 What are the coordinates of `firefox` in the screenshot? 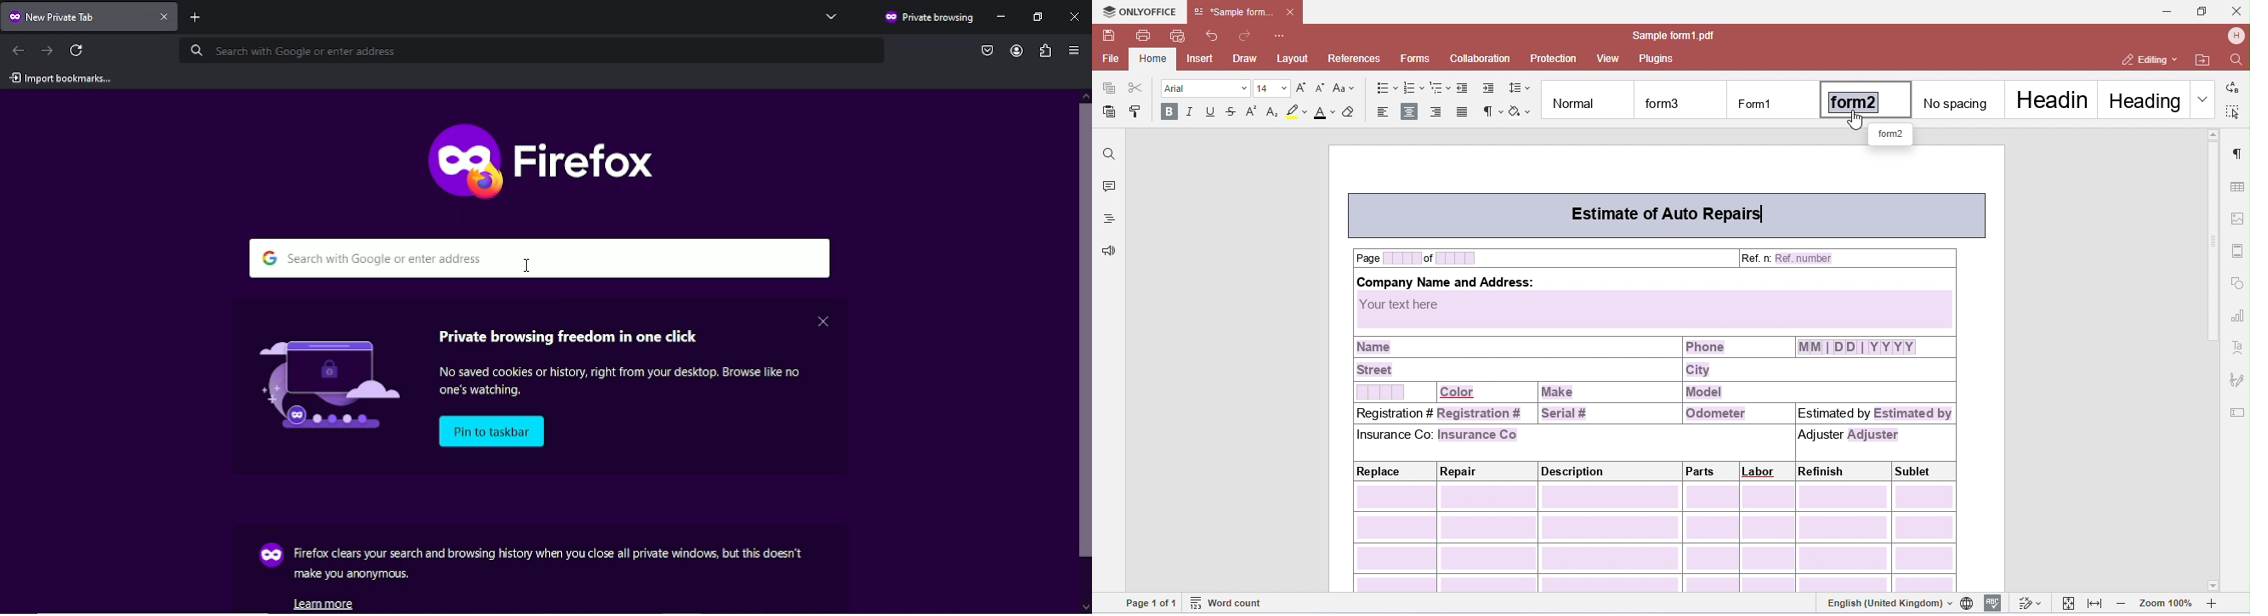 It's located at (544, 157).